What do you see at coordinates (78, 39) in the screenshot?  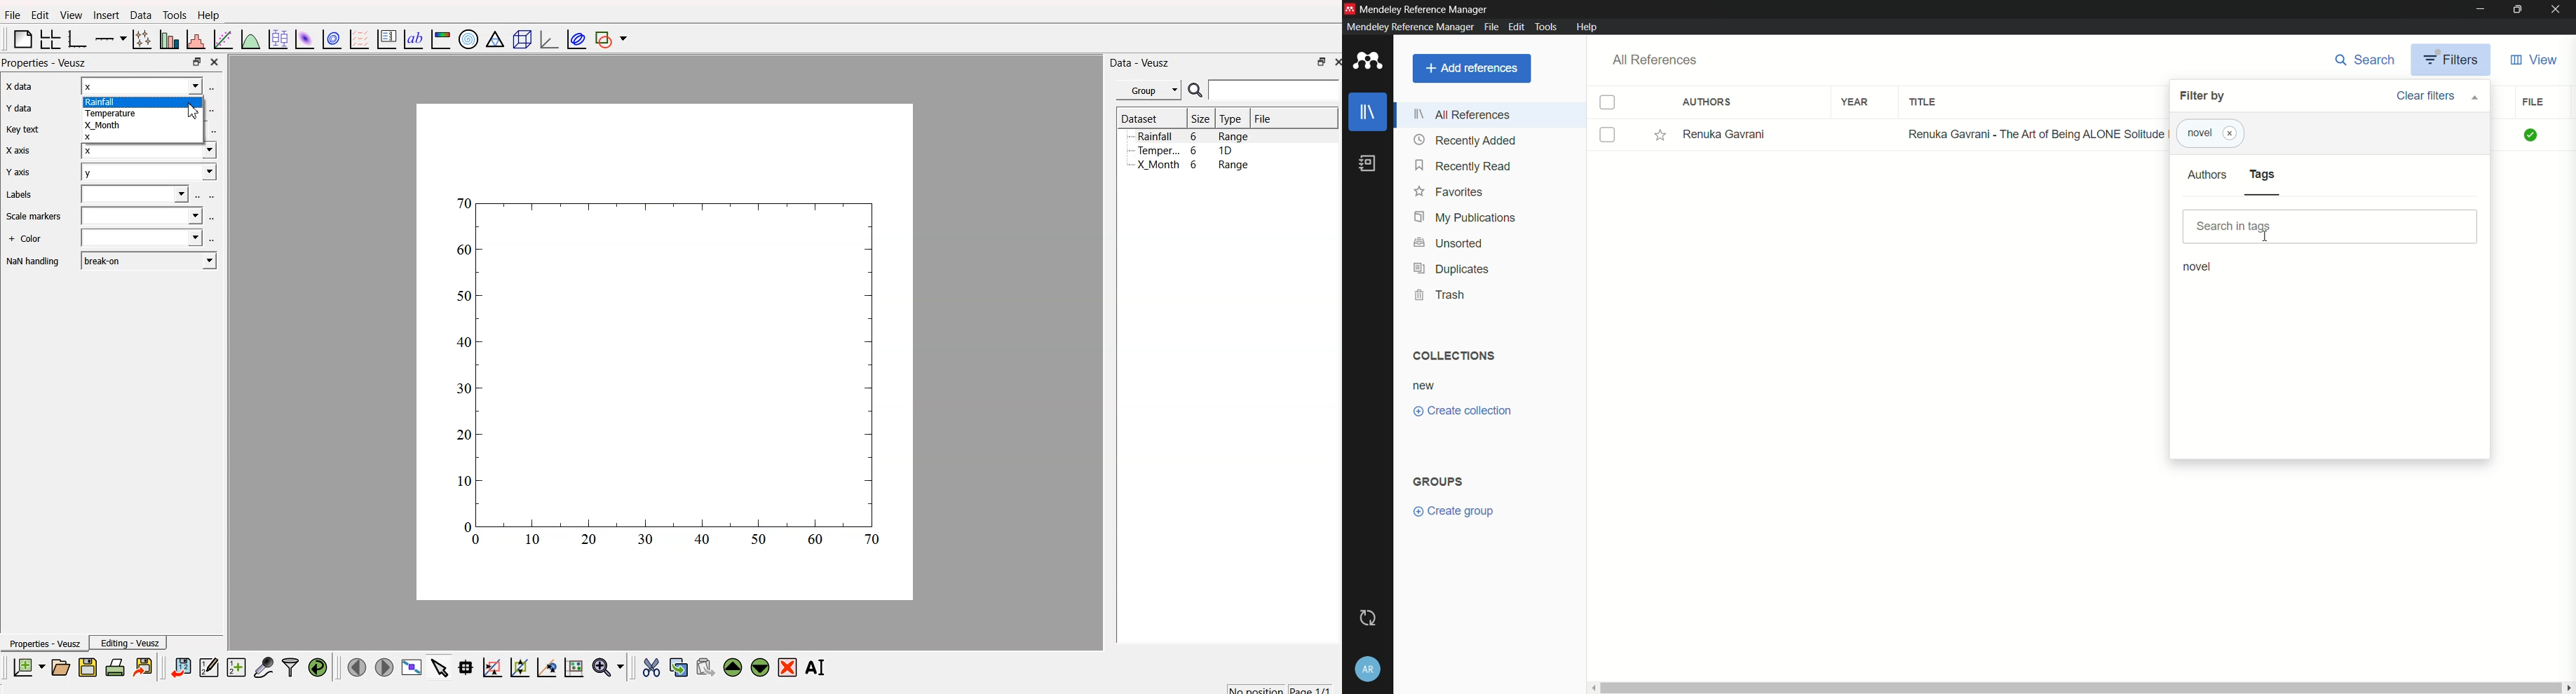 I see `base graph` at bounding box center [78, 39].